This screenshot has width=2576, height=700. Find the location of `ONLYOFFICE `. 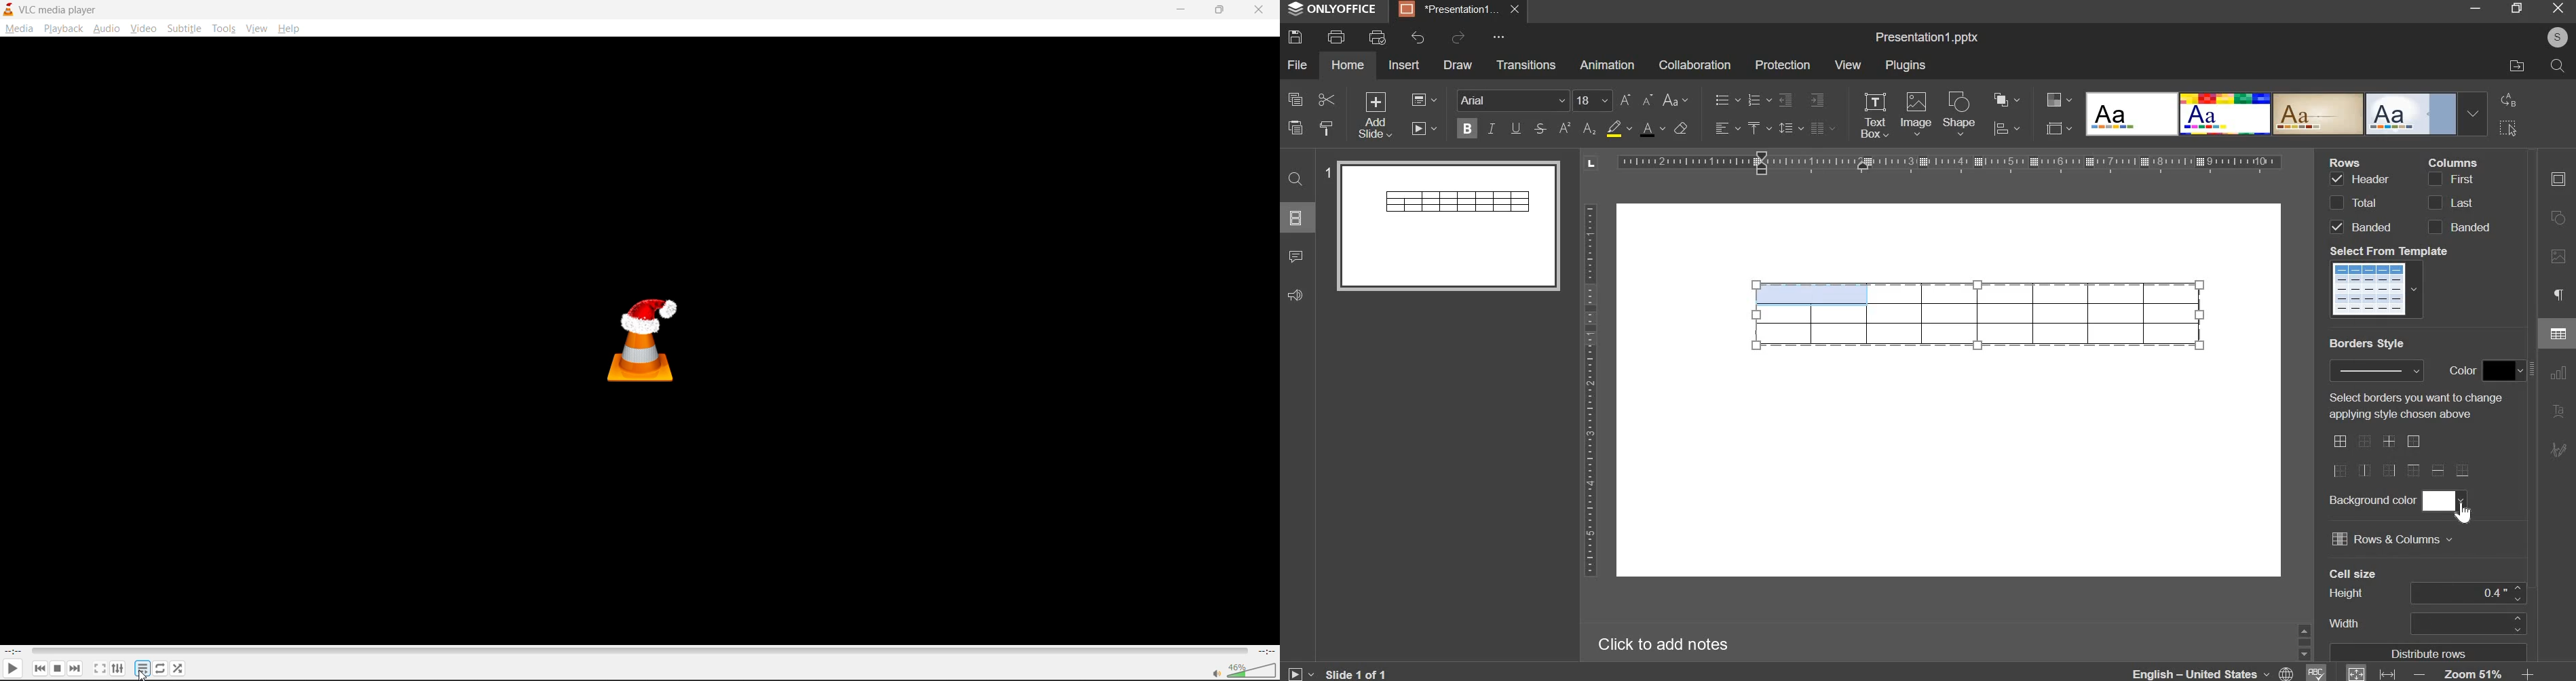

ONLYOFFICE  is located at coordinates (1335, 9).